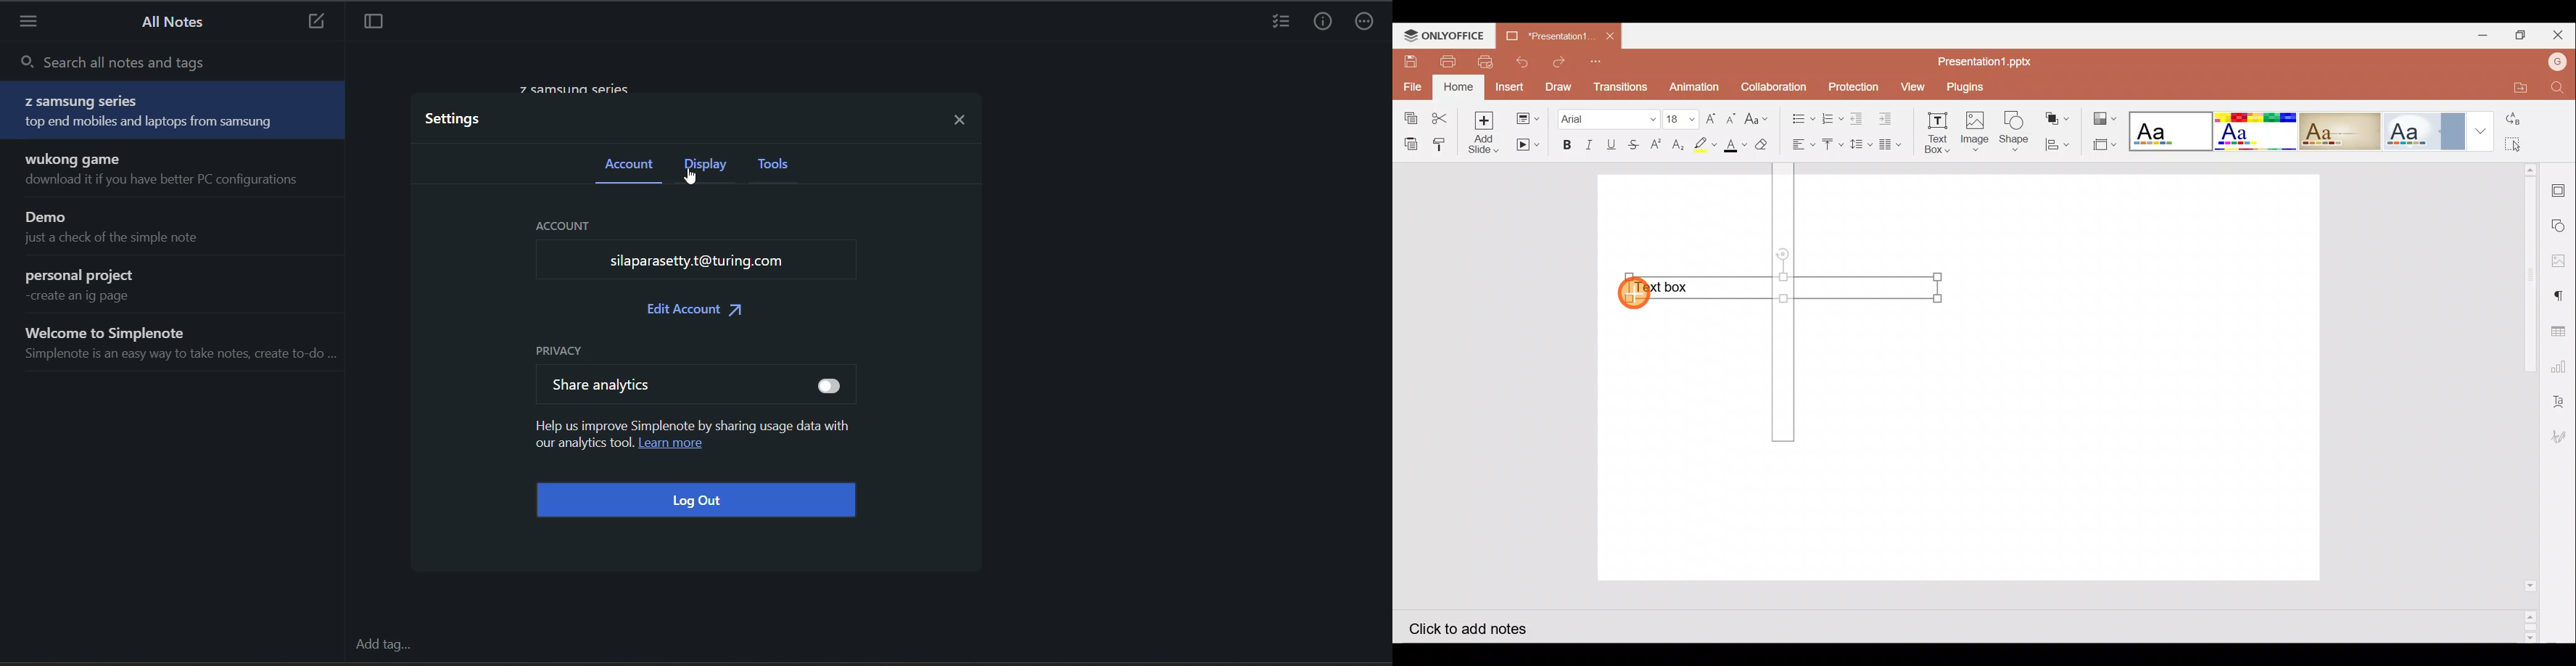 The width and height of the screenshot is (2576, 672). What do you see at coordinates (1545, 35) in the screenshot?
I see `Presentation1` at bounding box center [1545, 35].